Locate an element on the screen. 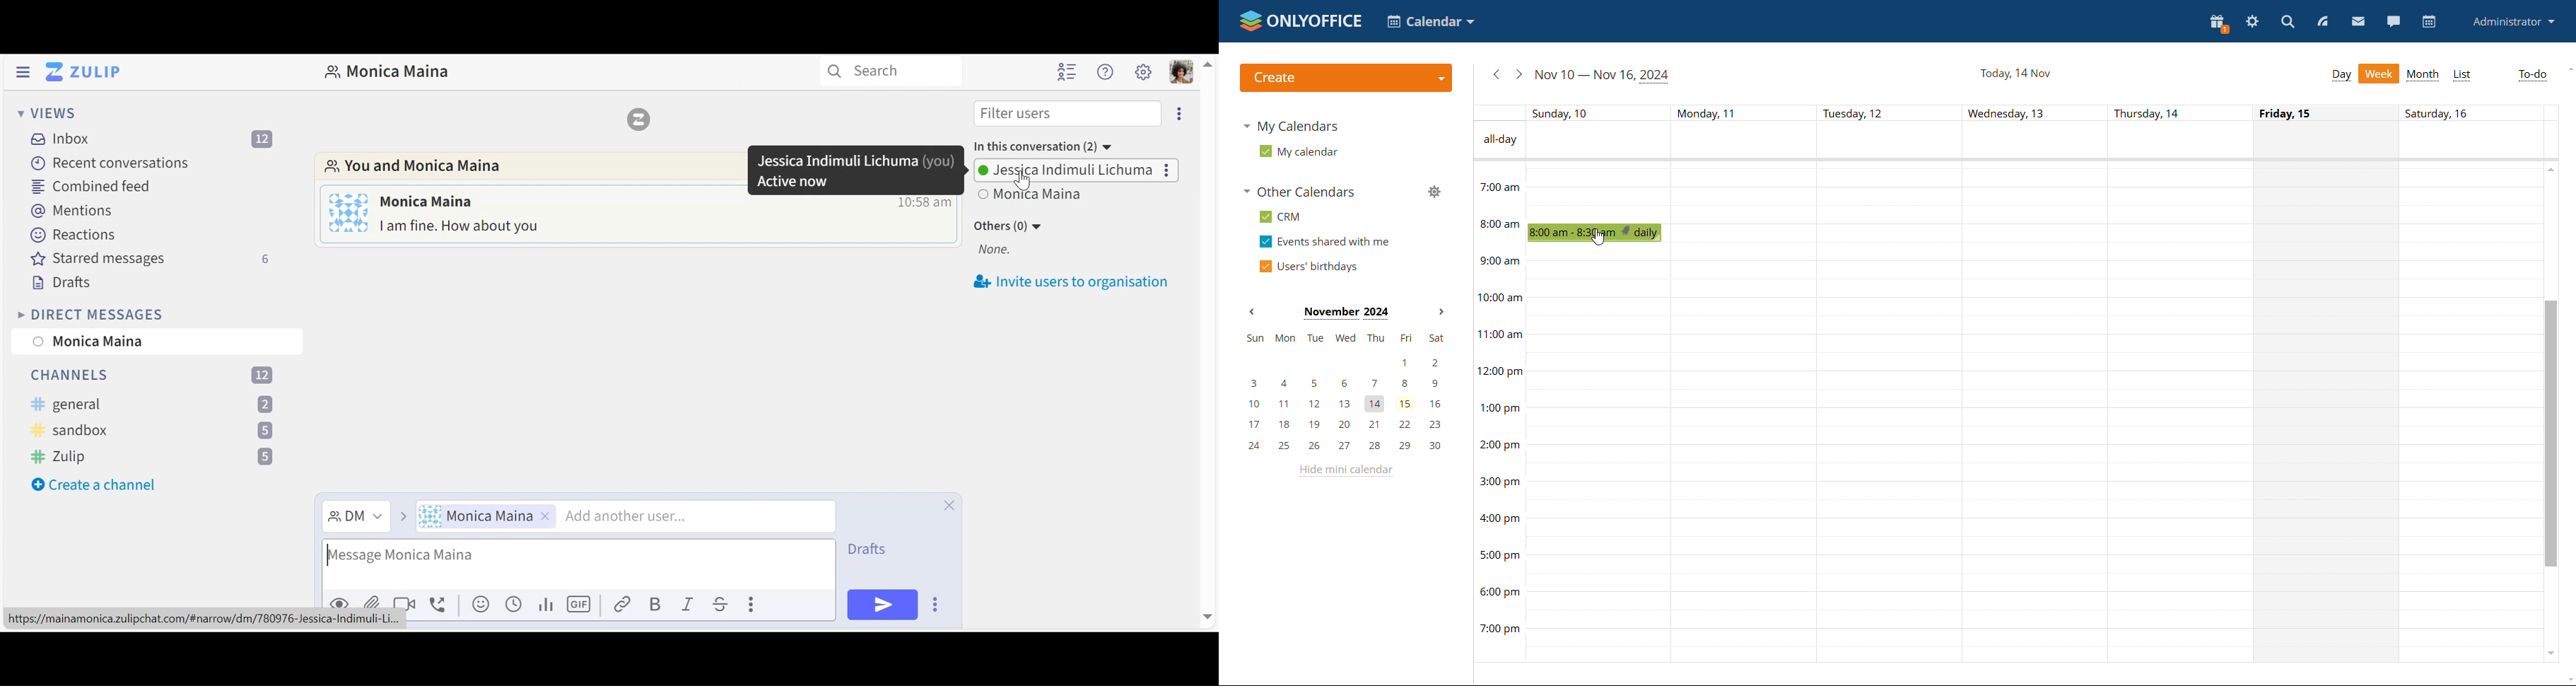  Close is located at coordinates (950, 506).